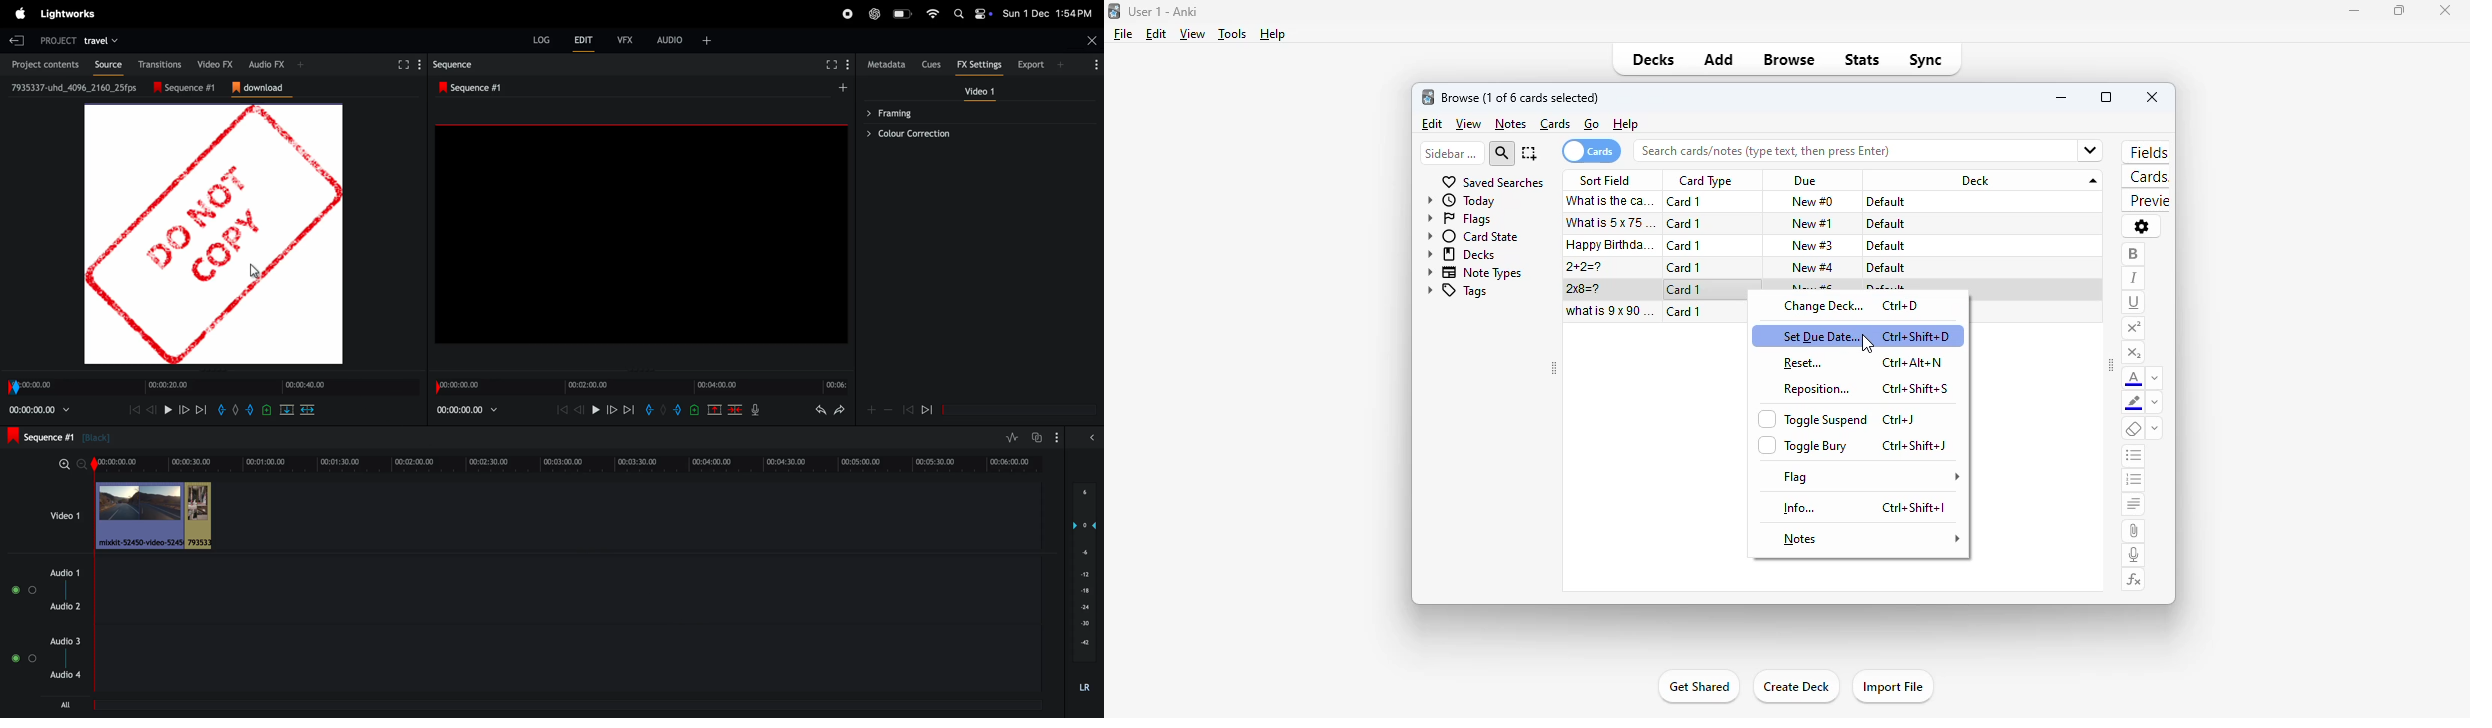  Describe the element at coordinates (474, 88) in the screenshot. I see `sequence #1` at that location.